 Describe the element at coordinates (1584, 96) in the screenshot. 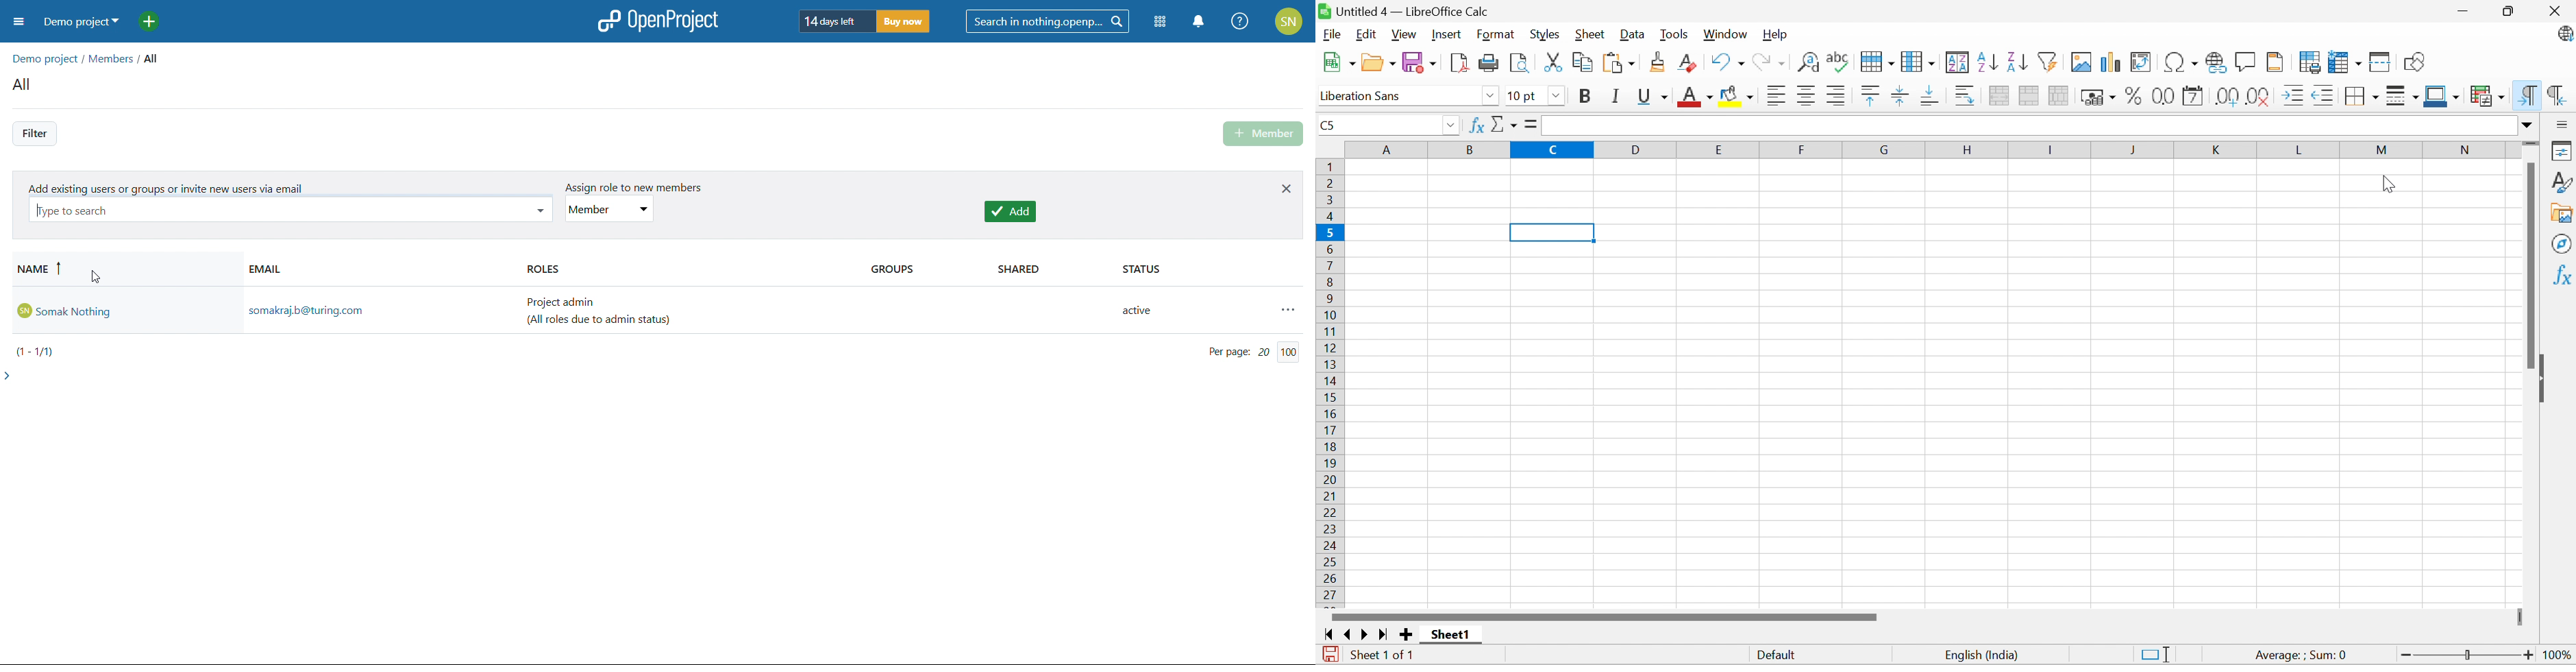

I see `Bold` at that location.